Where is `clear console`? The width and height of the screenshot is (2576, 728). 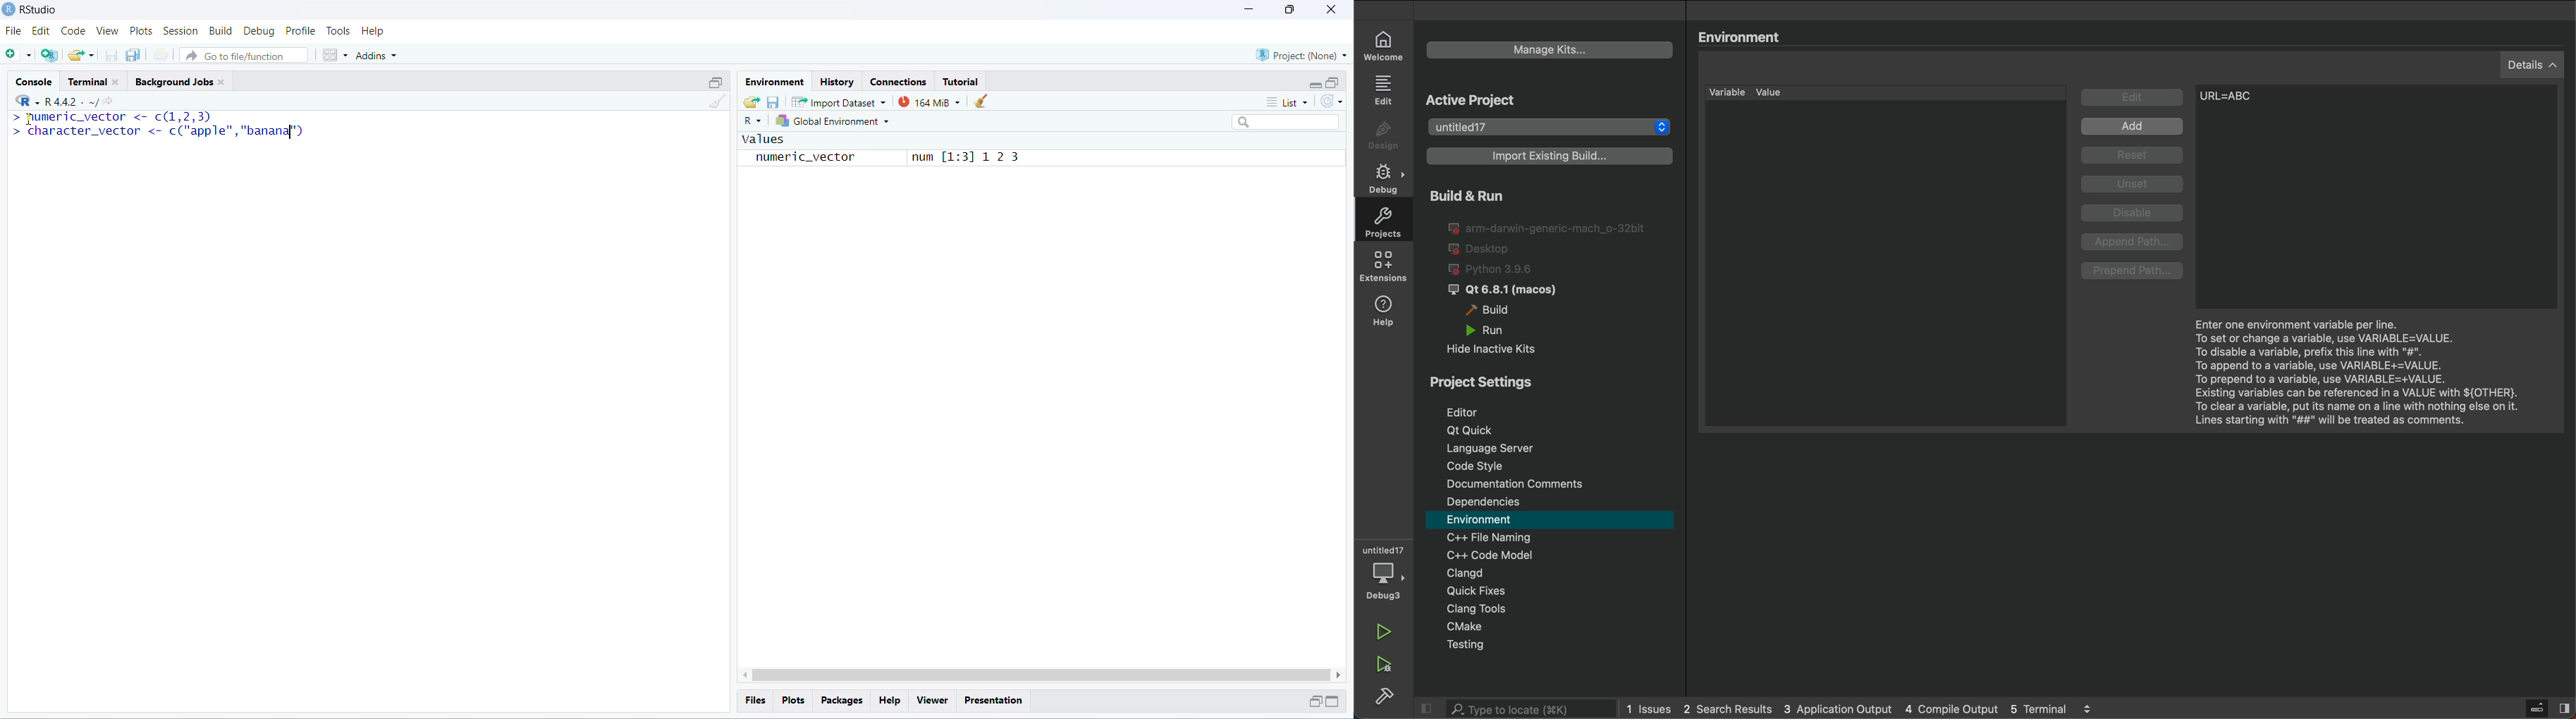 clear console is located at coordinates (720, 102).